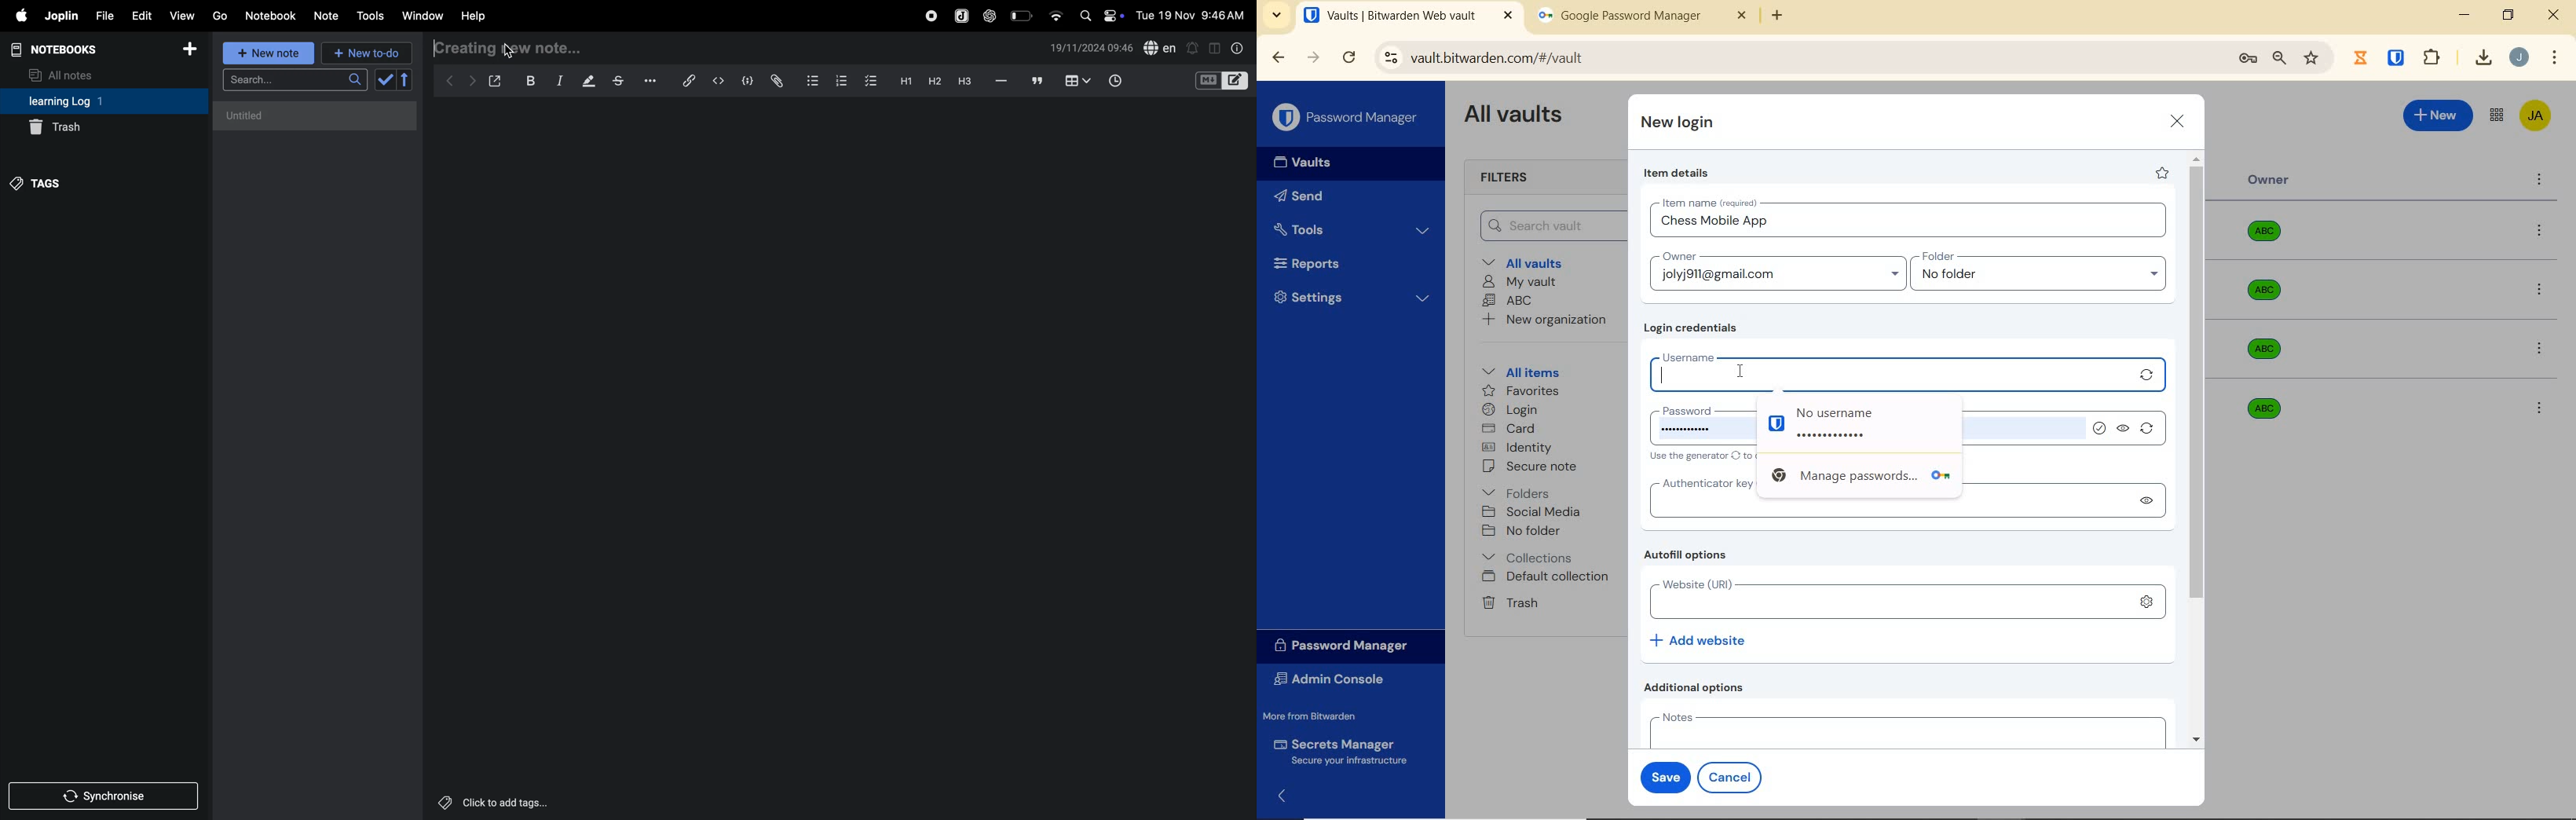  I want to click on apple menu, so click(17, 16).